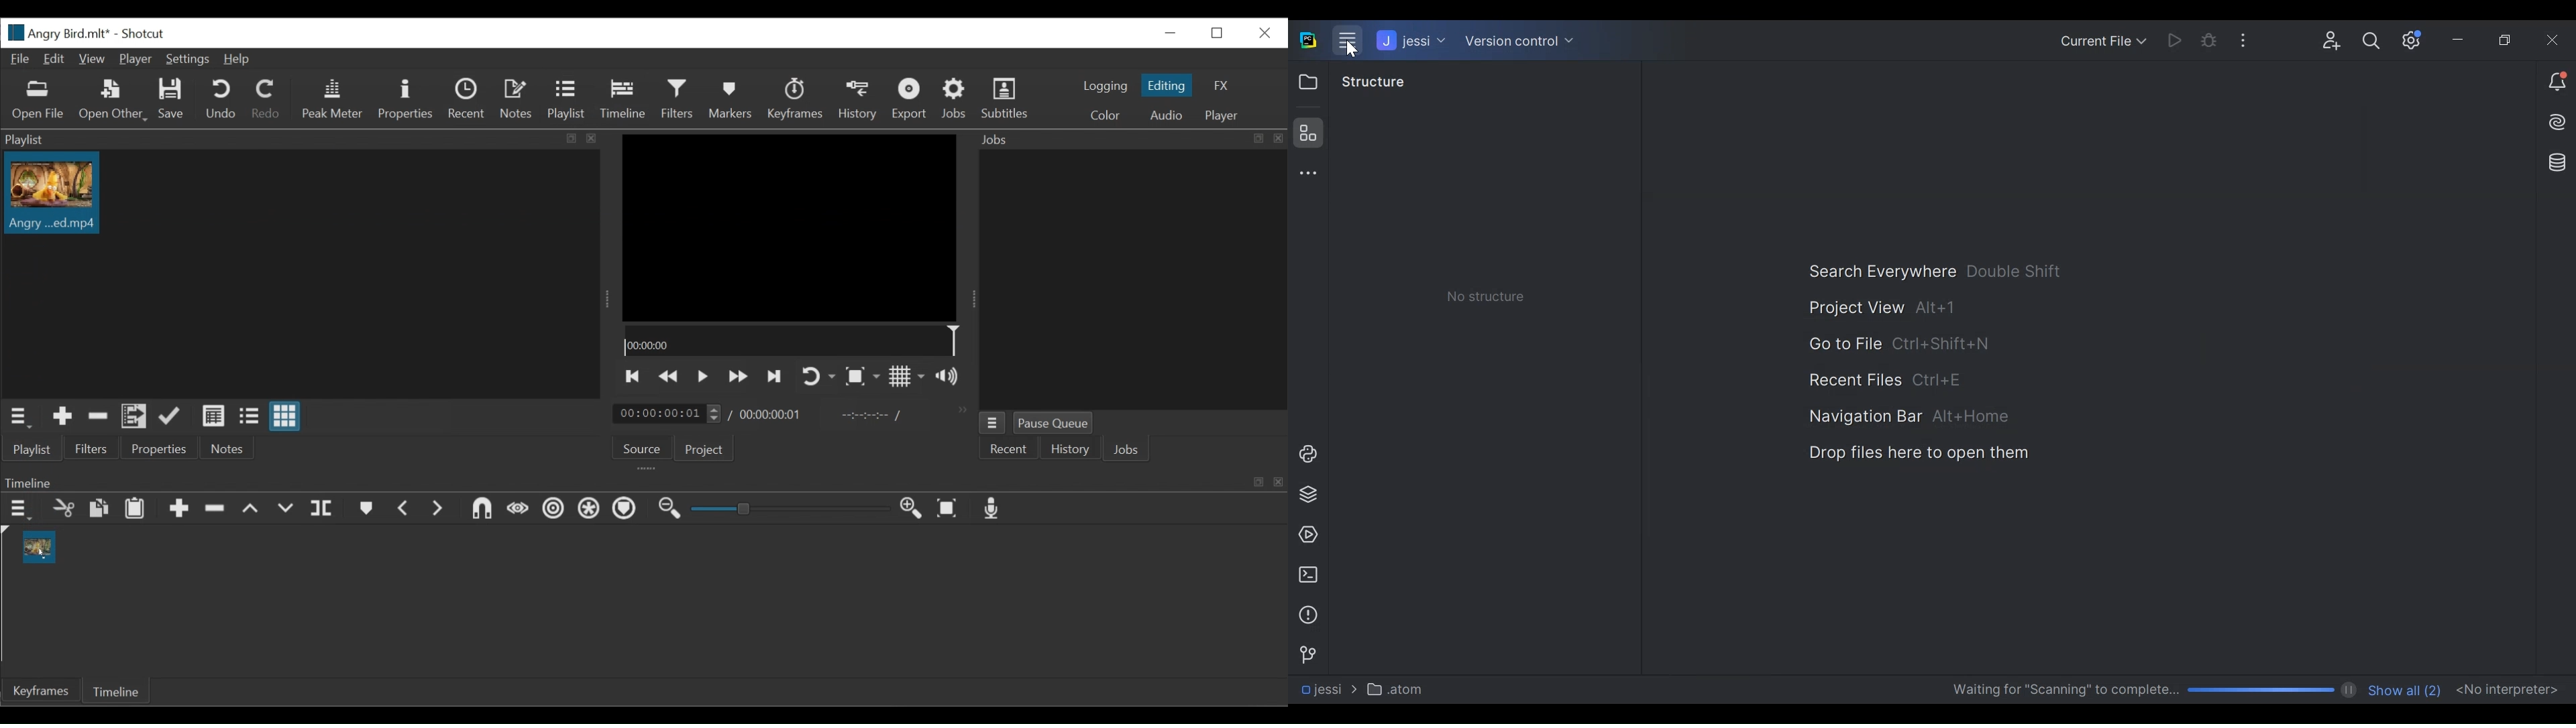  I want to click on Next Marker, so click(438, 509).